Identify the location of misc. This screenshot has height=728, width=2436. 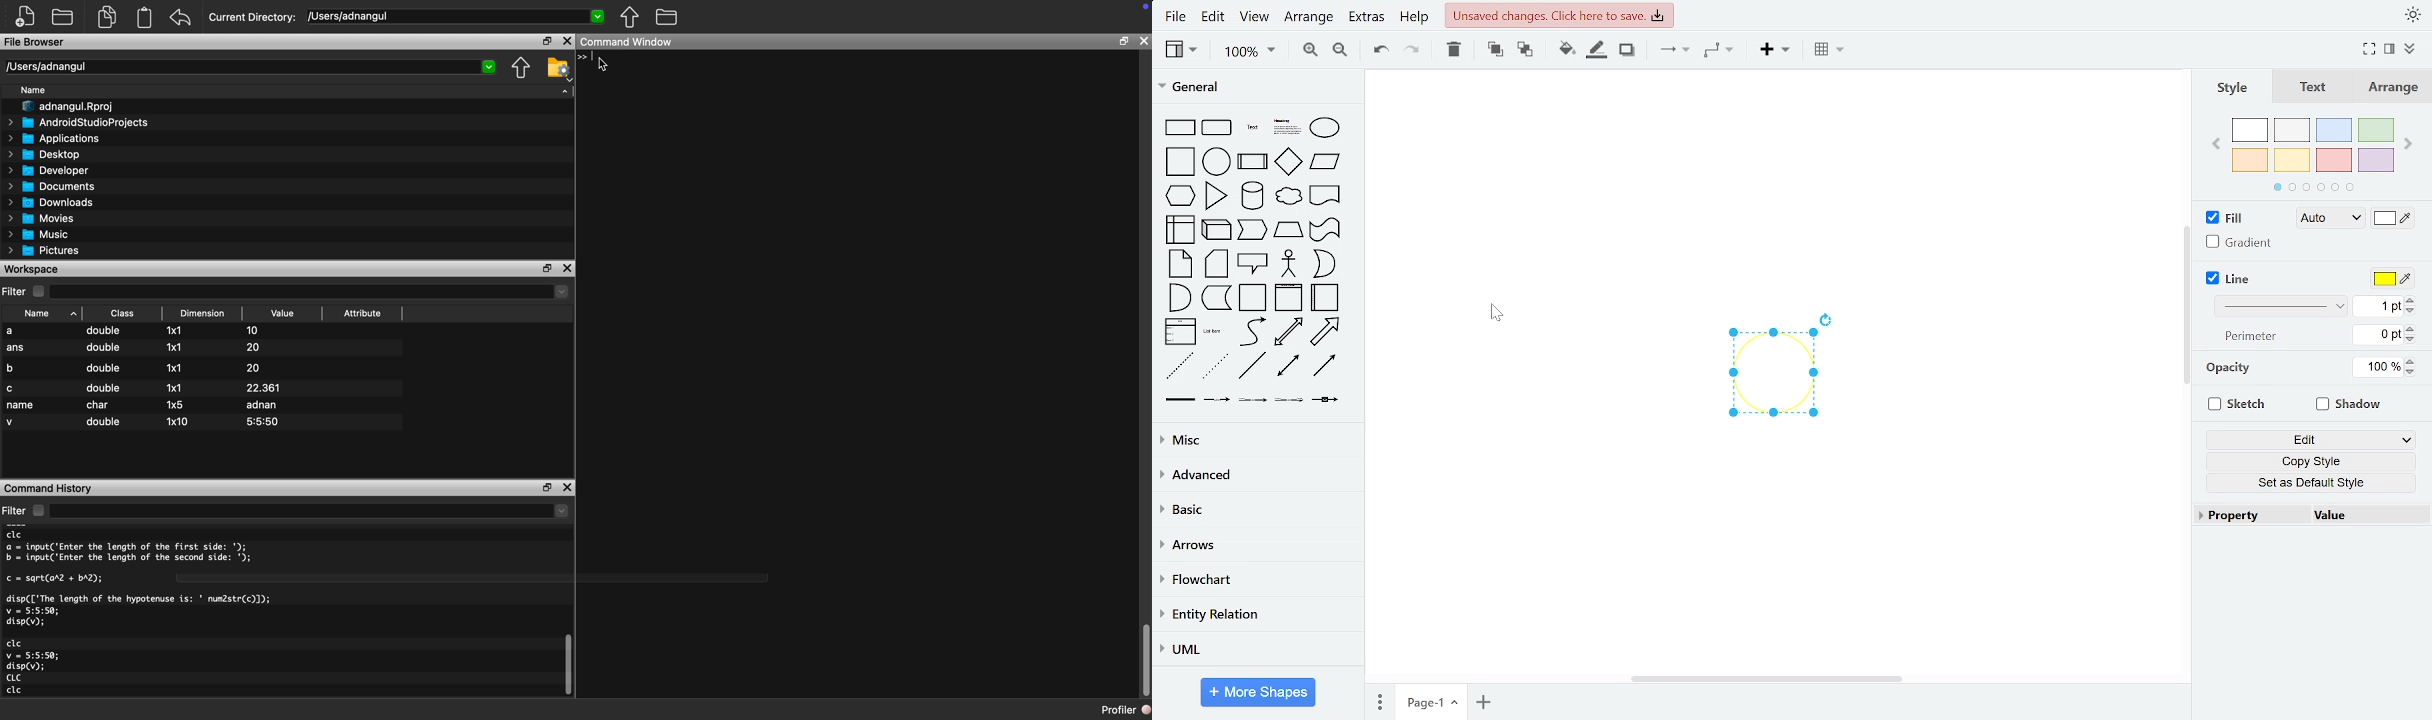
(1255, 441).